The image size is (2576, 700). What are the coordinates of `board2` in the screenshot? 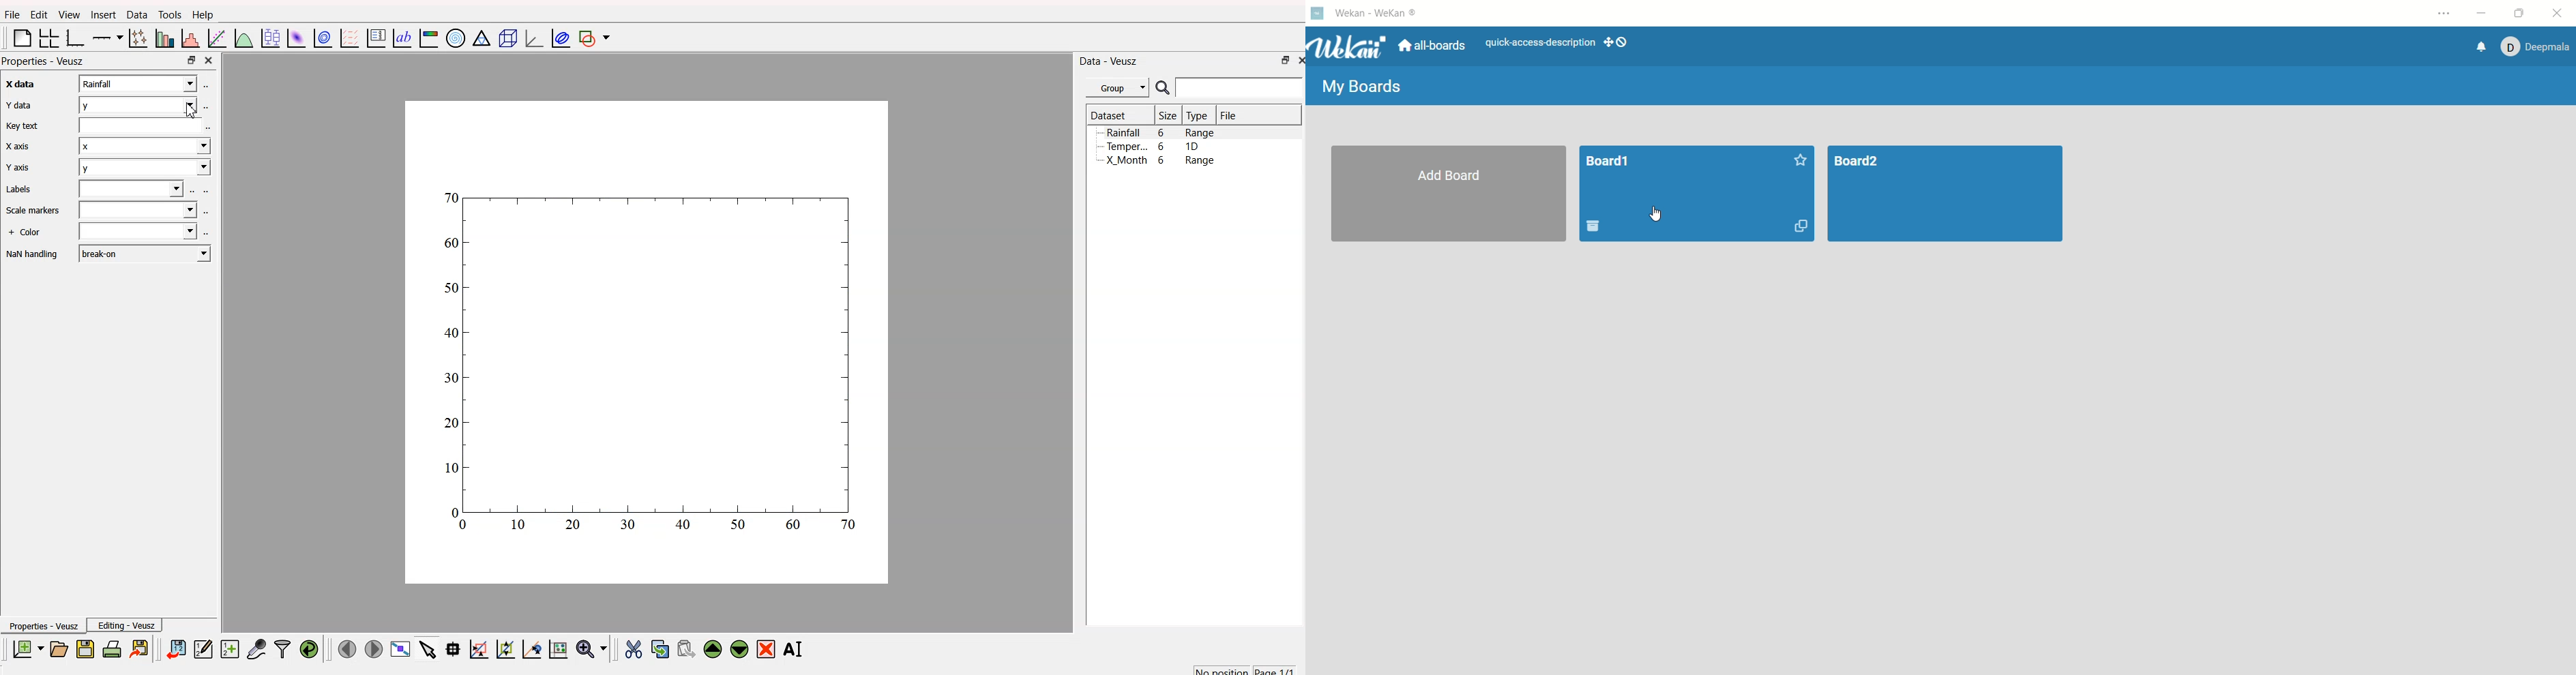 It's located at (1944, 195).